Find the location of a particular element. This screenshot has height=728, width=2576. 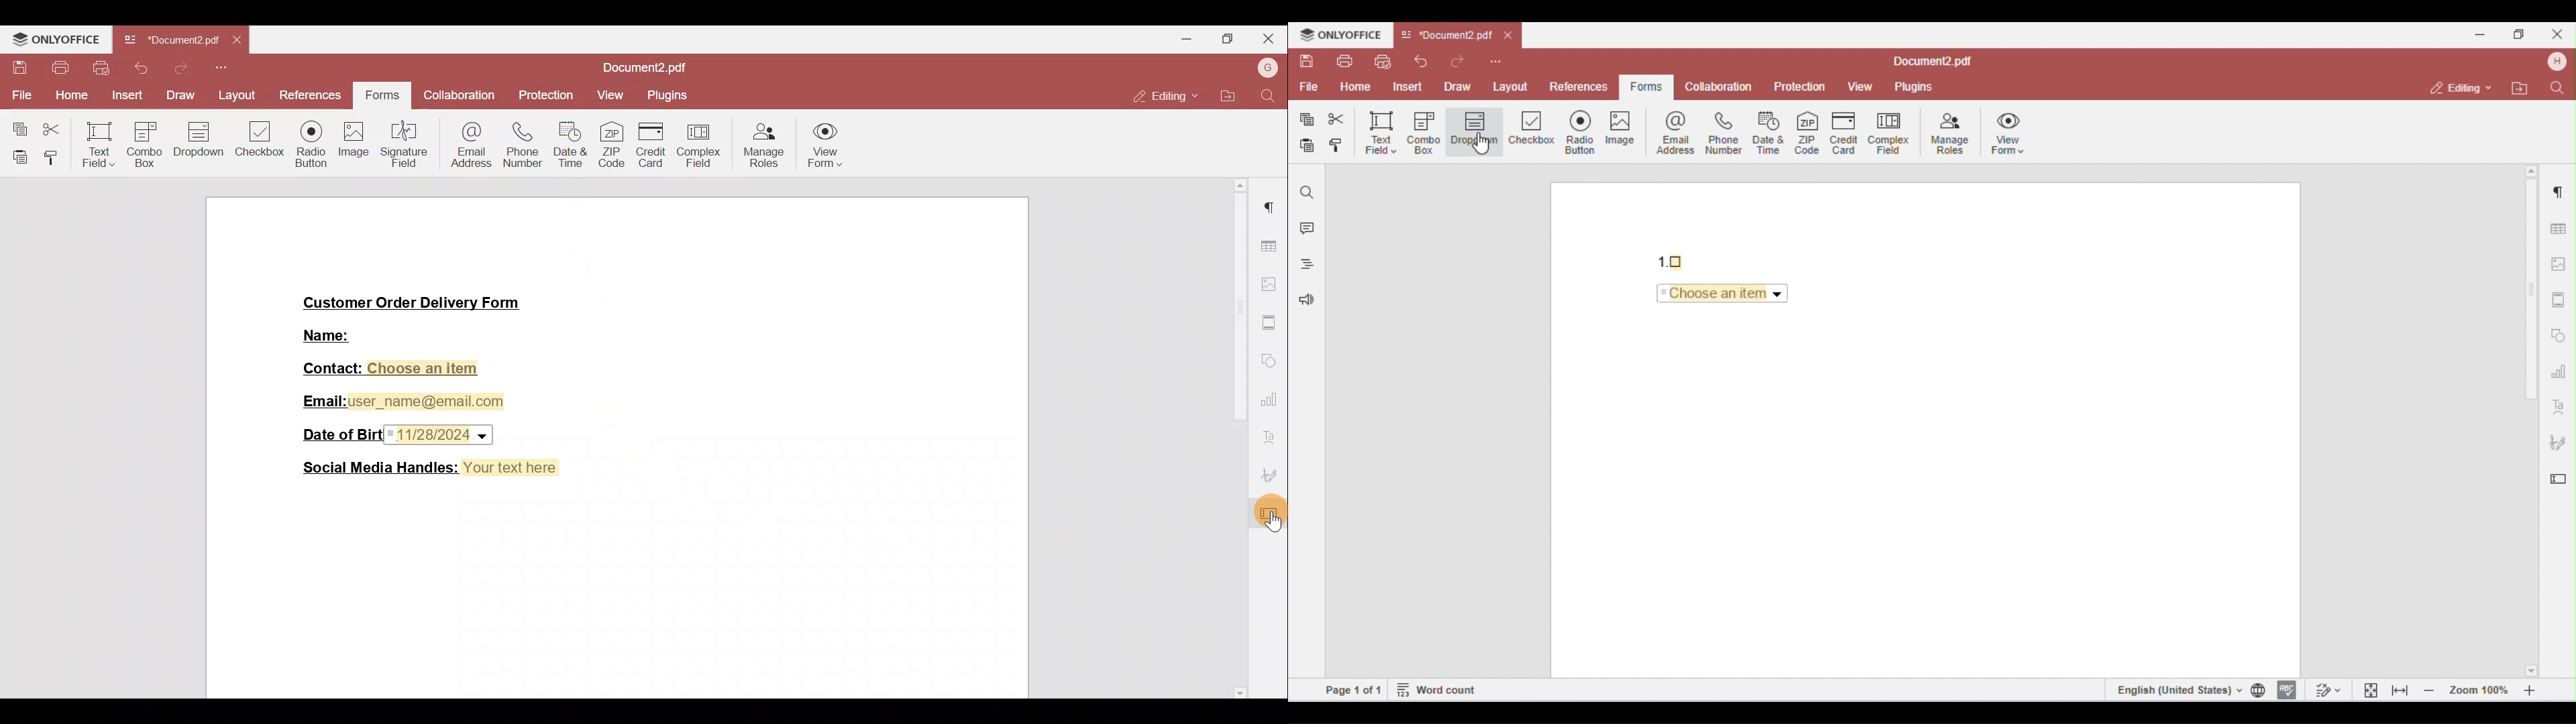

Print file is located at coordinates (56, 68).